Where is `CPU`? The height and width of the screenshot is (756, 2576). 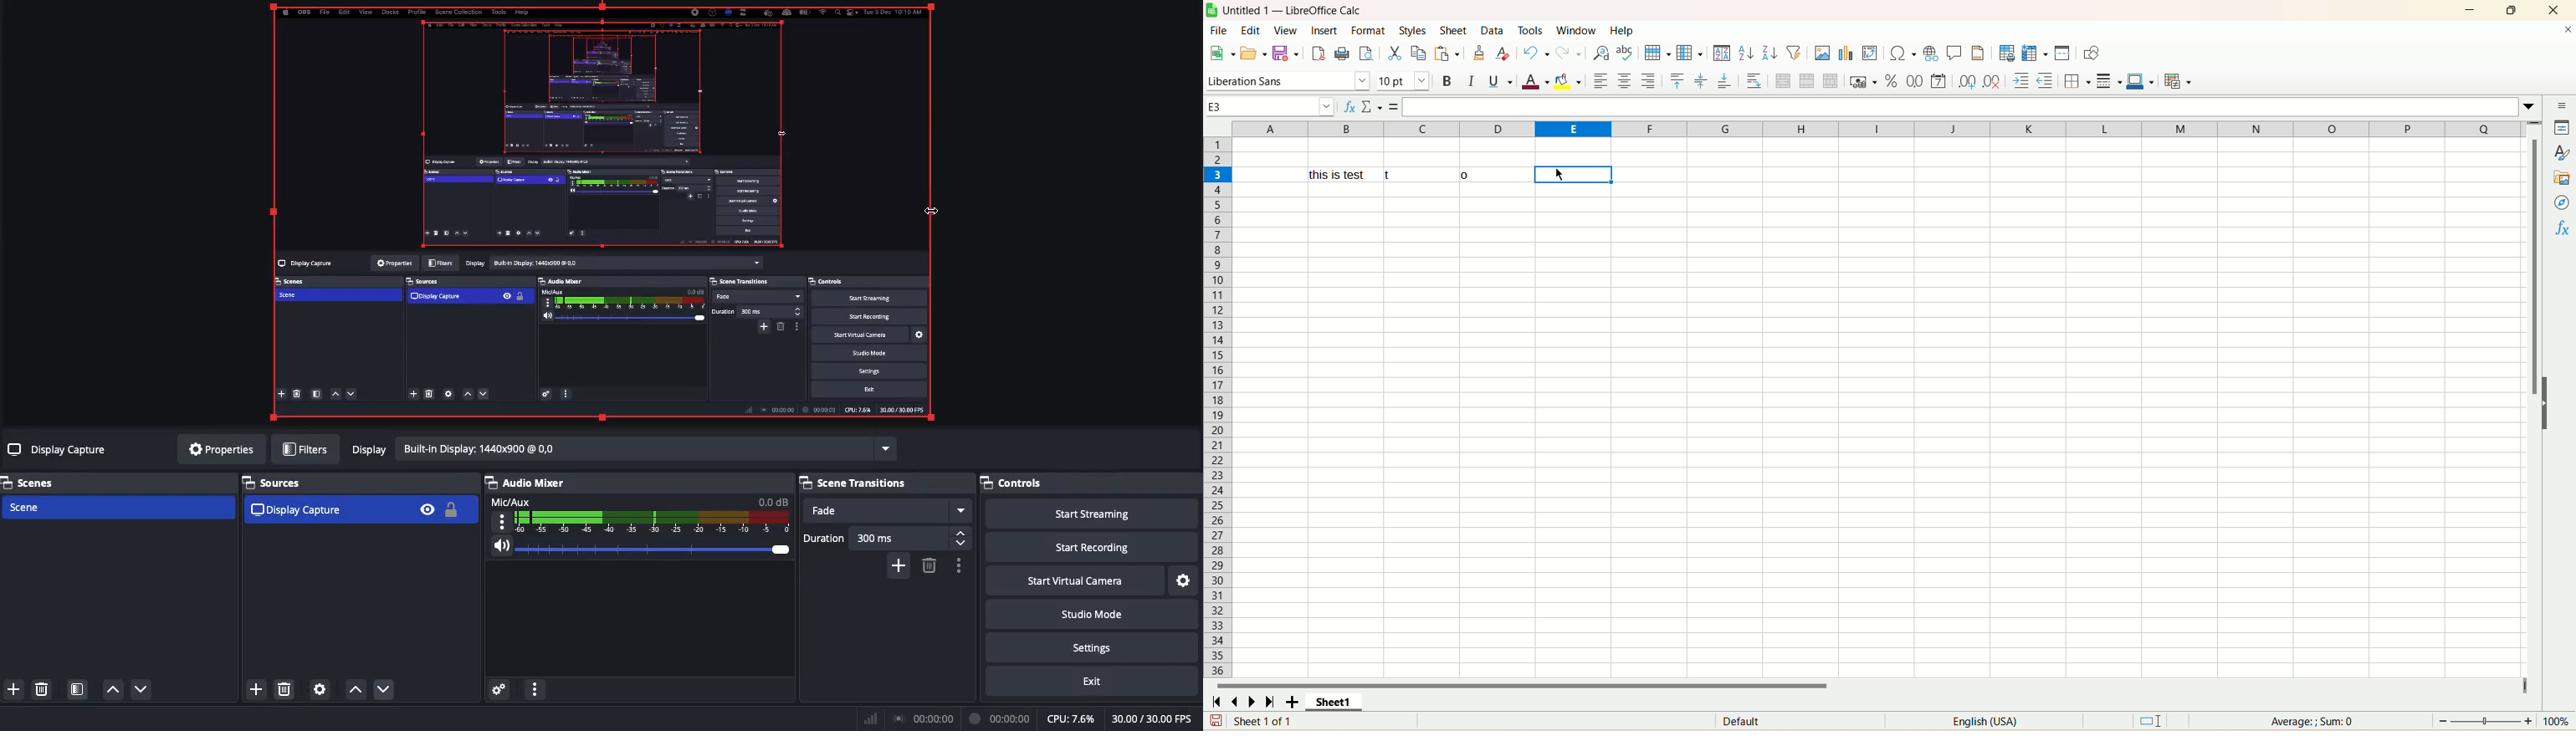 CPU is located at coordinates (1070, 719).